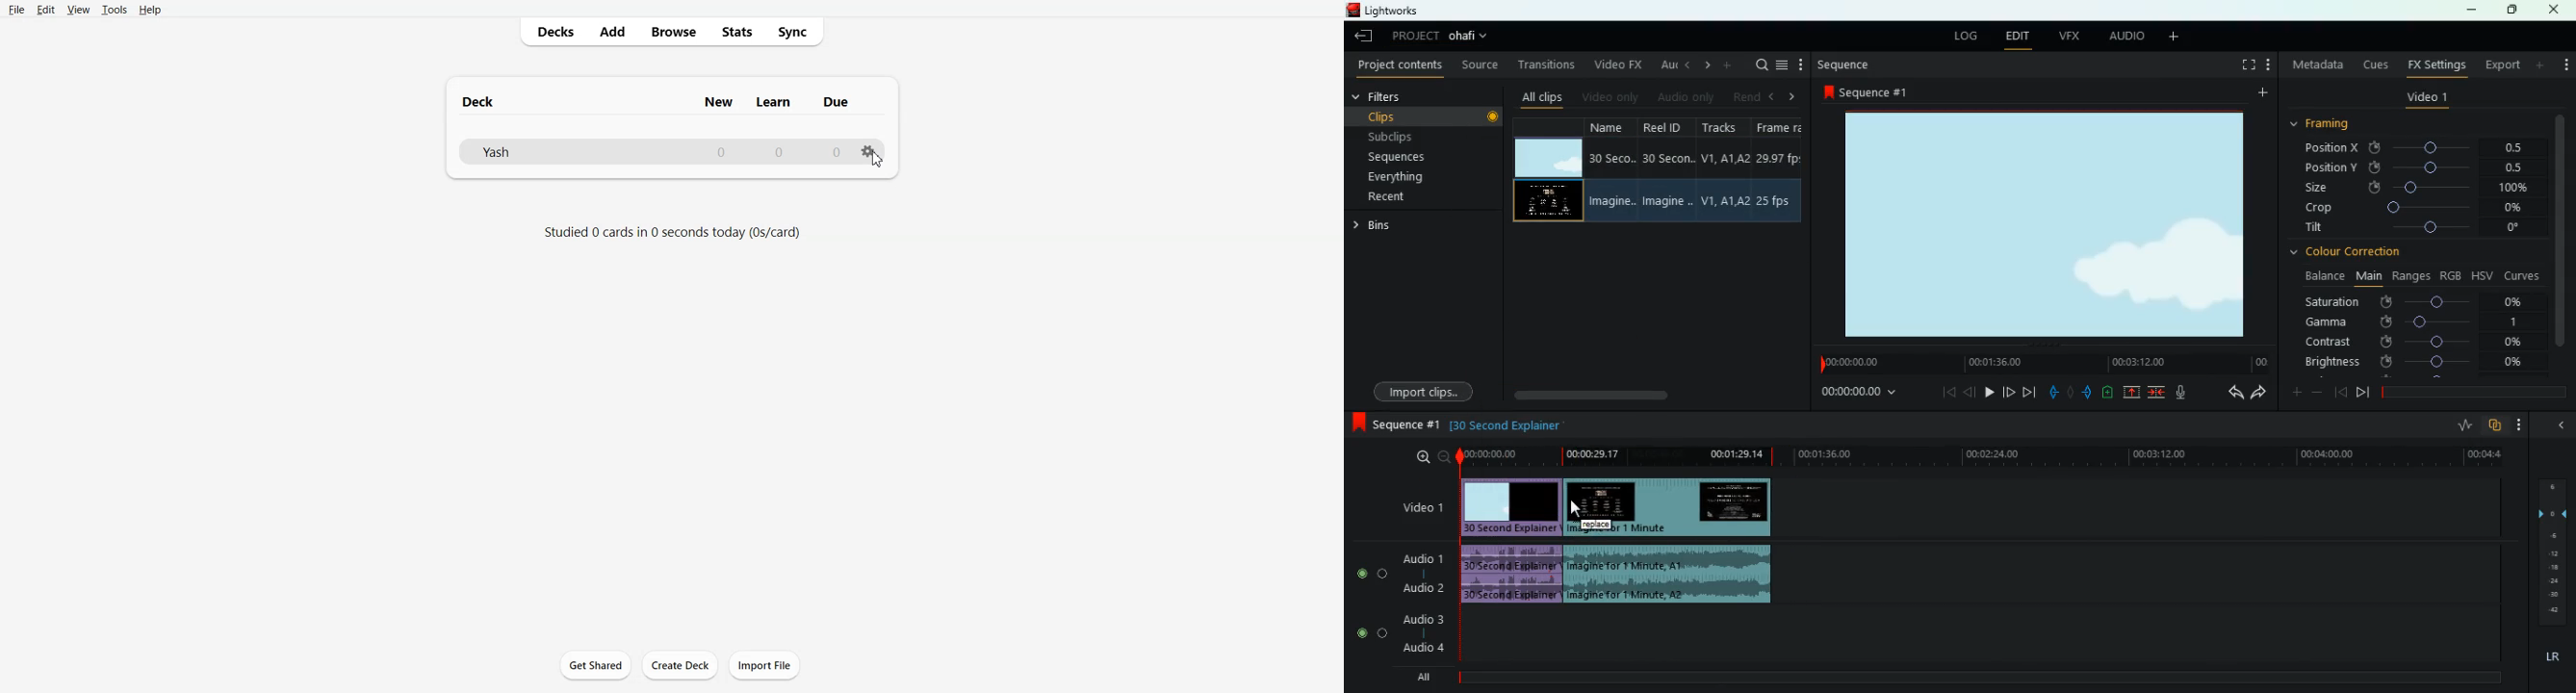 This screenshot has width=2576, height=700. Describe the element at coordinates (670, 232) in the screenshot. I see `Text 2` at that location.